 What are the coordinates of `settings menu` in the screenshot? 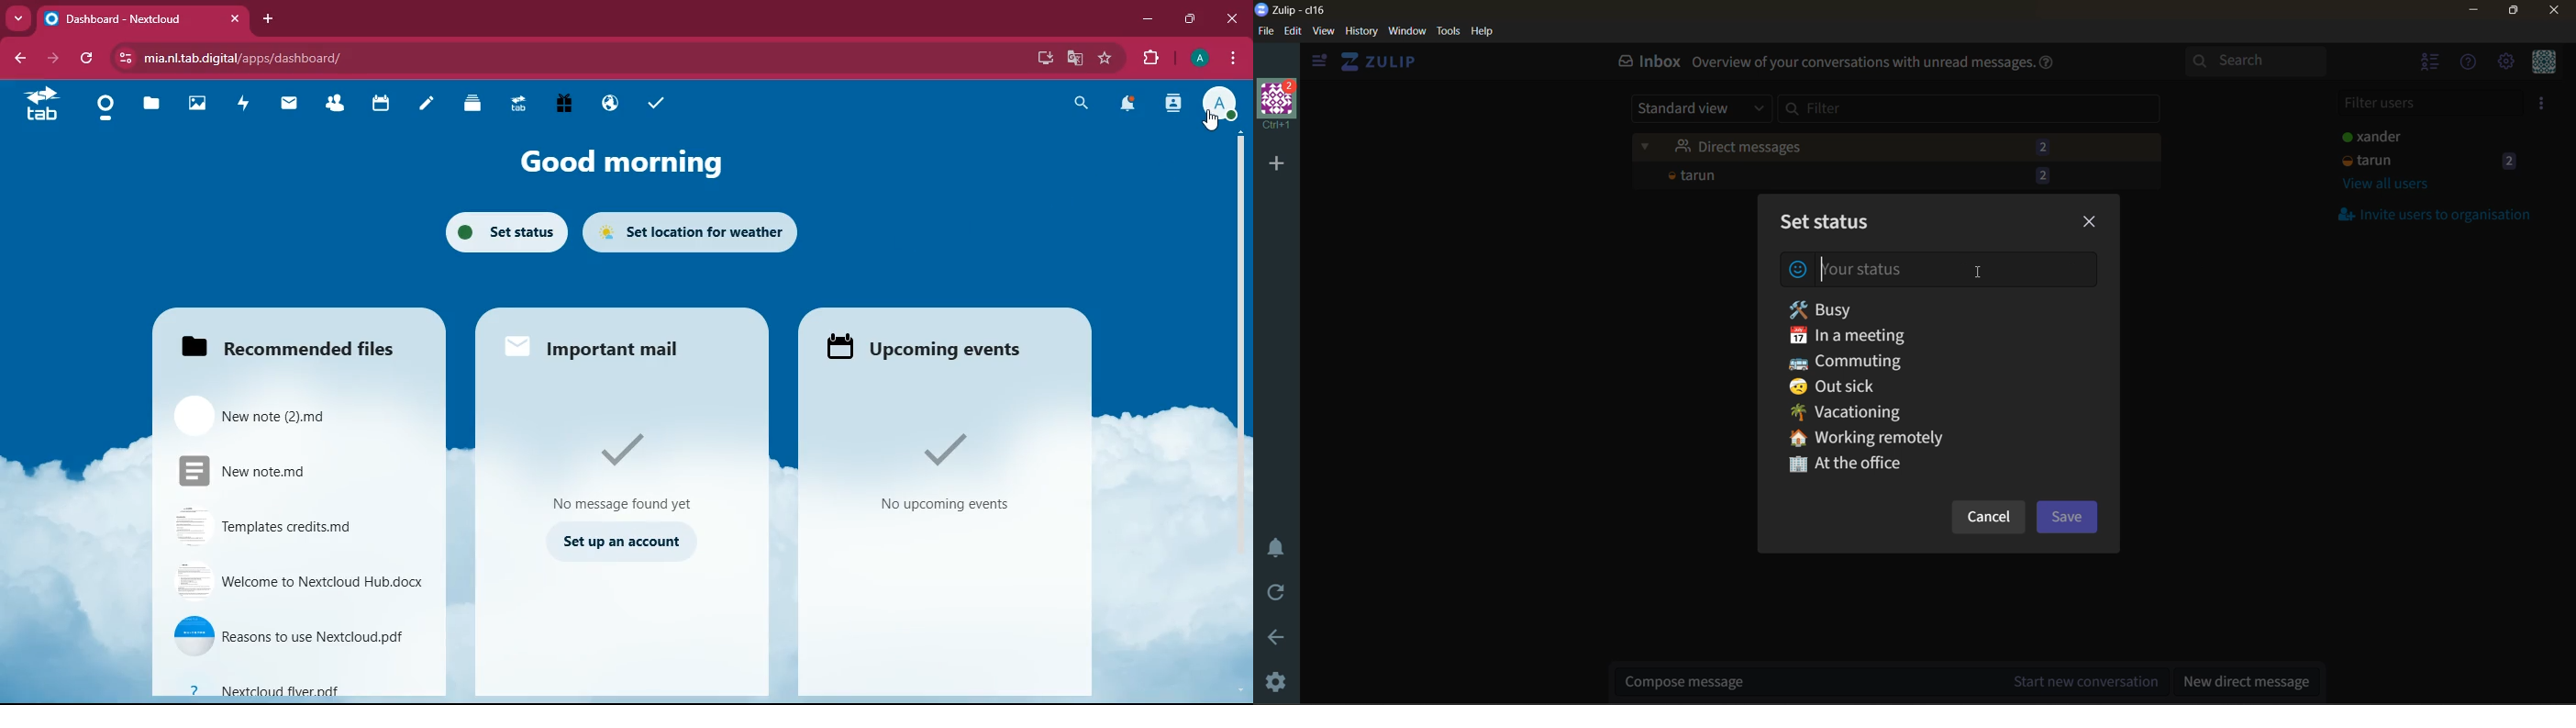 It's located at (2509, 63).